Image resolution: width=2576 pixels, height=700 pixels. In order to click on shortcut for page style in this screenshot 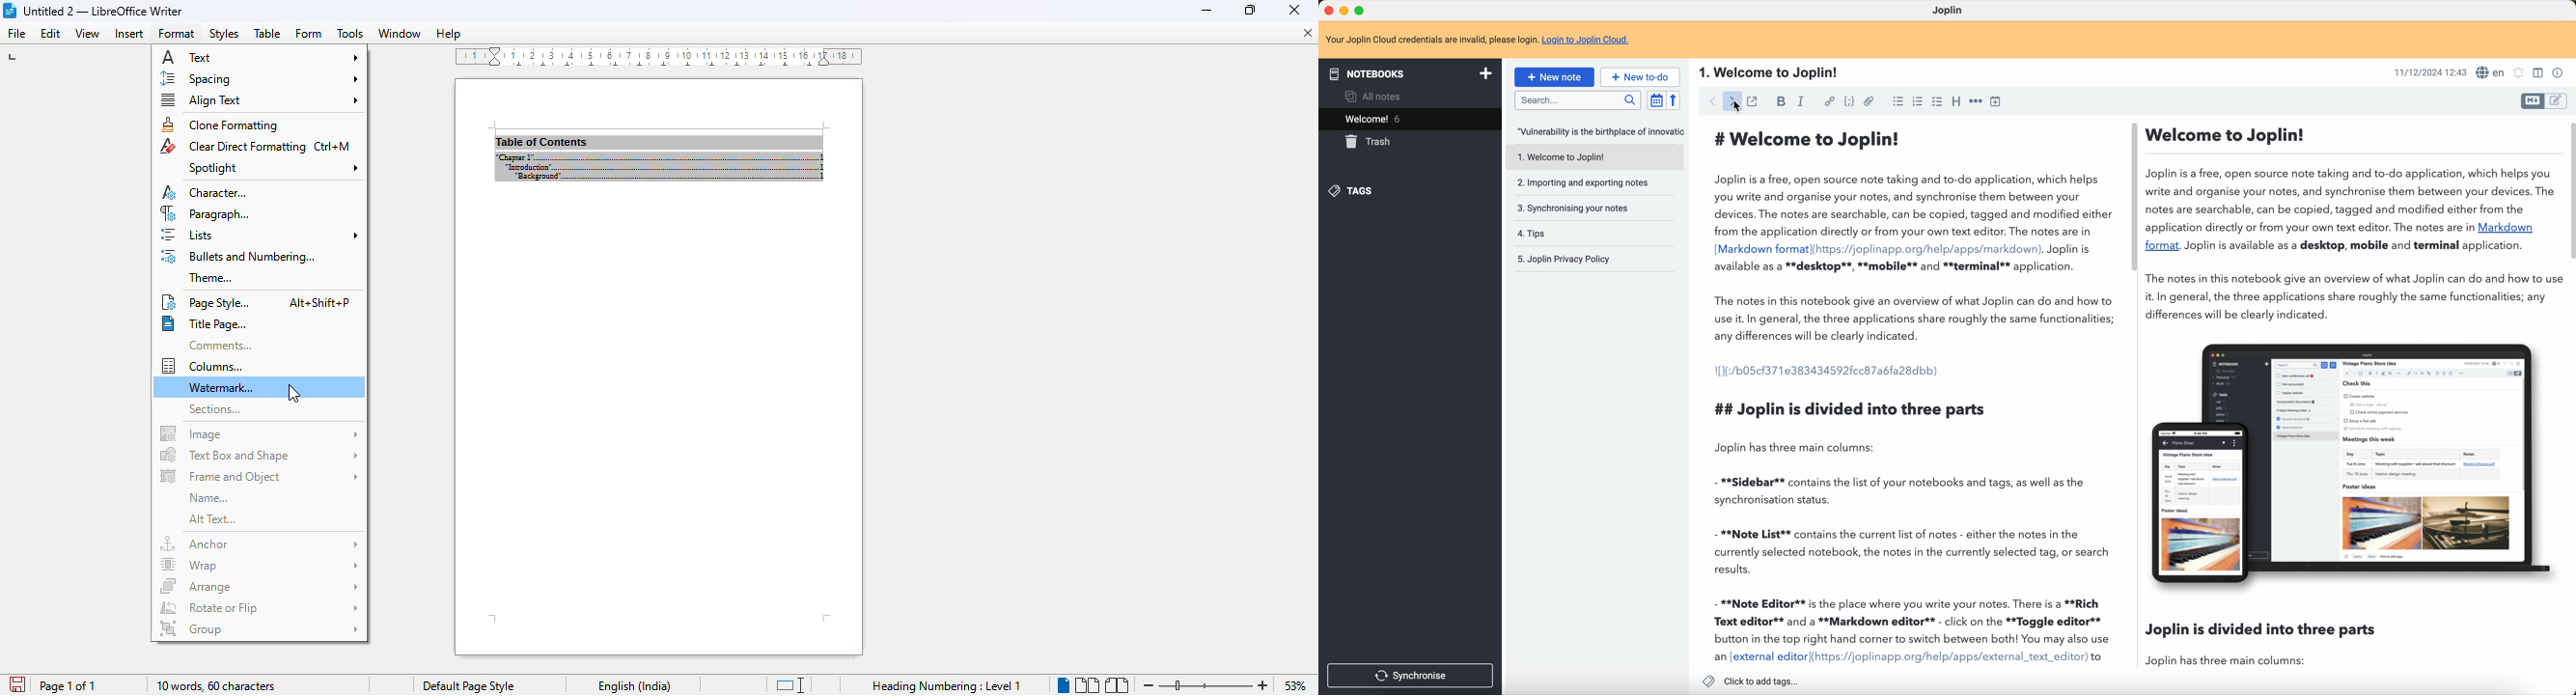, I will do `click(319, 302)`.